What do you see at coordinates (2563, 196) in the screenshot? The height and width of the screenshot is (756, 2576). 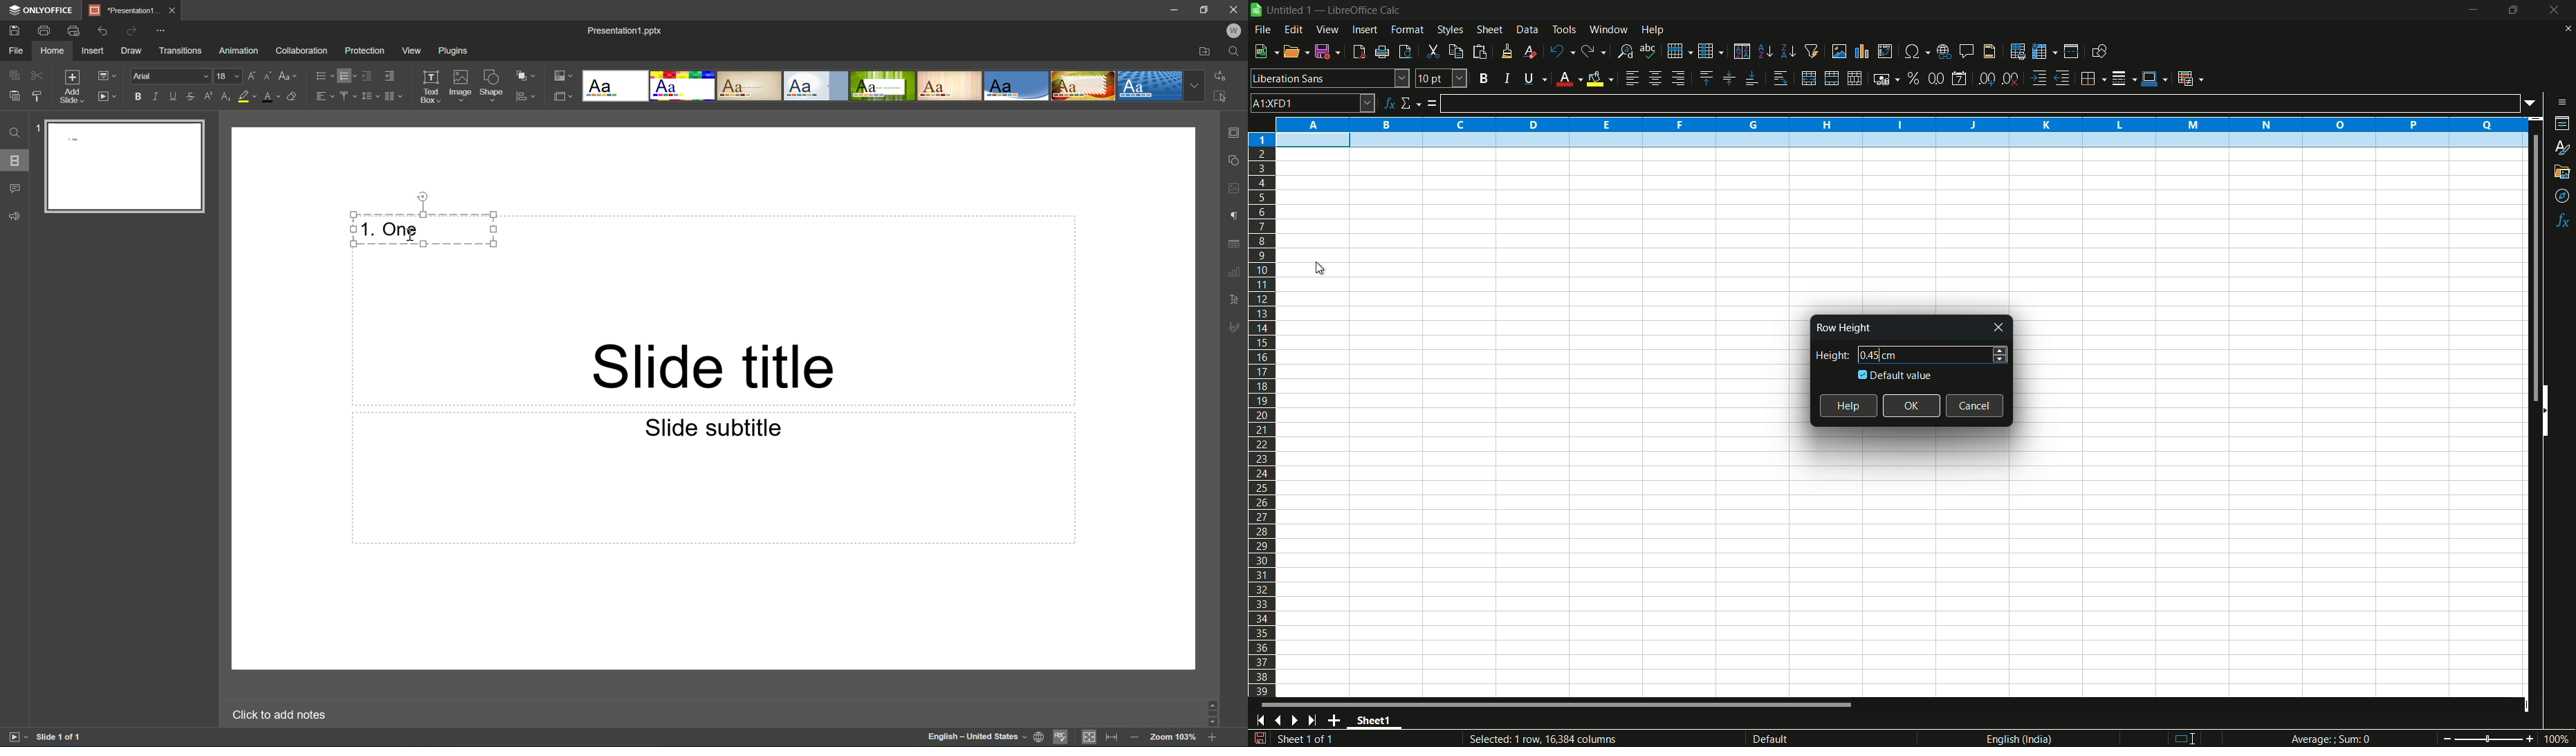 I see `navigator` at bounding box center [2563, 196].